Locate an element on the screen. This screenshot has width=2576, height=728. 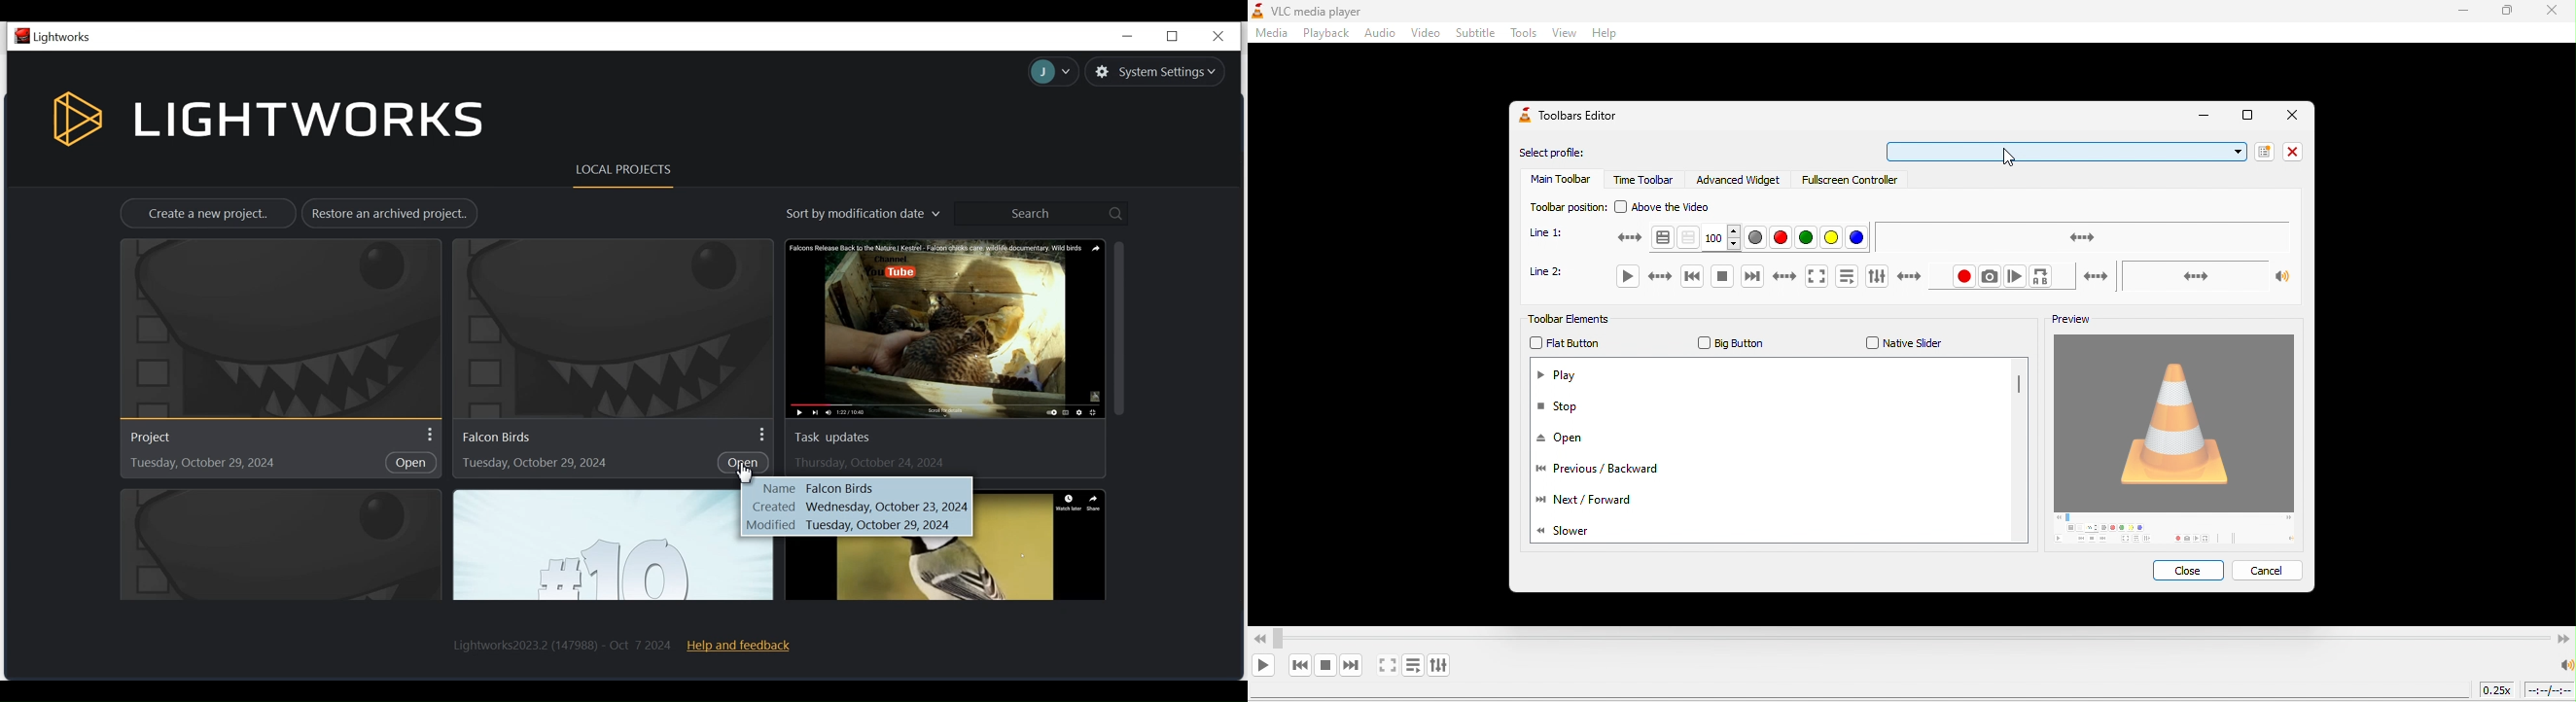
playback is located at coordinates (1323, 33).